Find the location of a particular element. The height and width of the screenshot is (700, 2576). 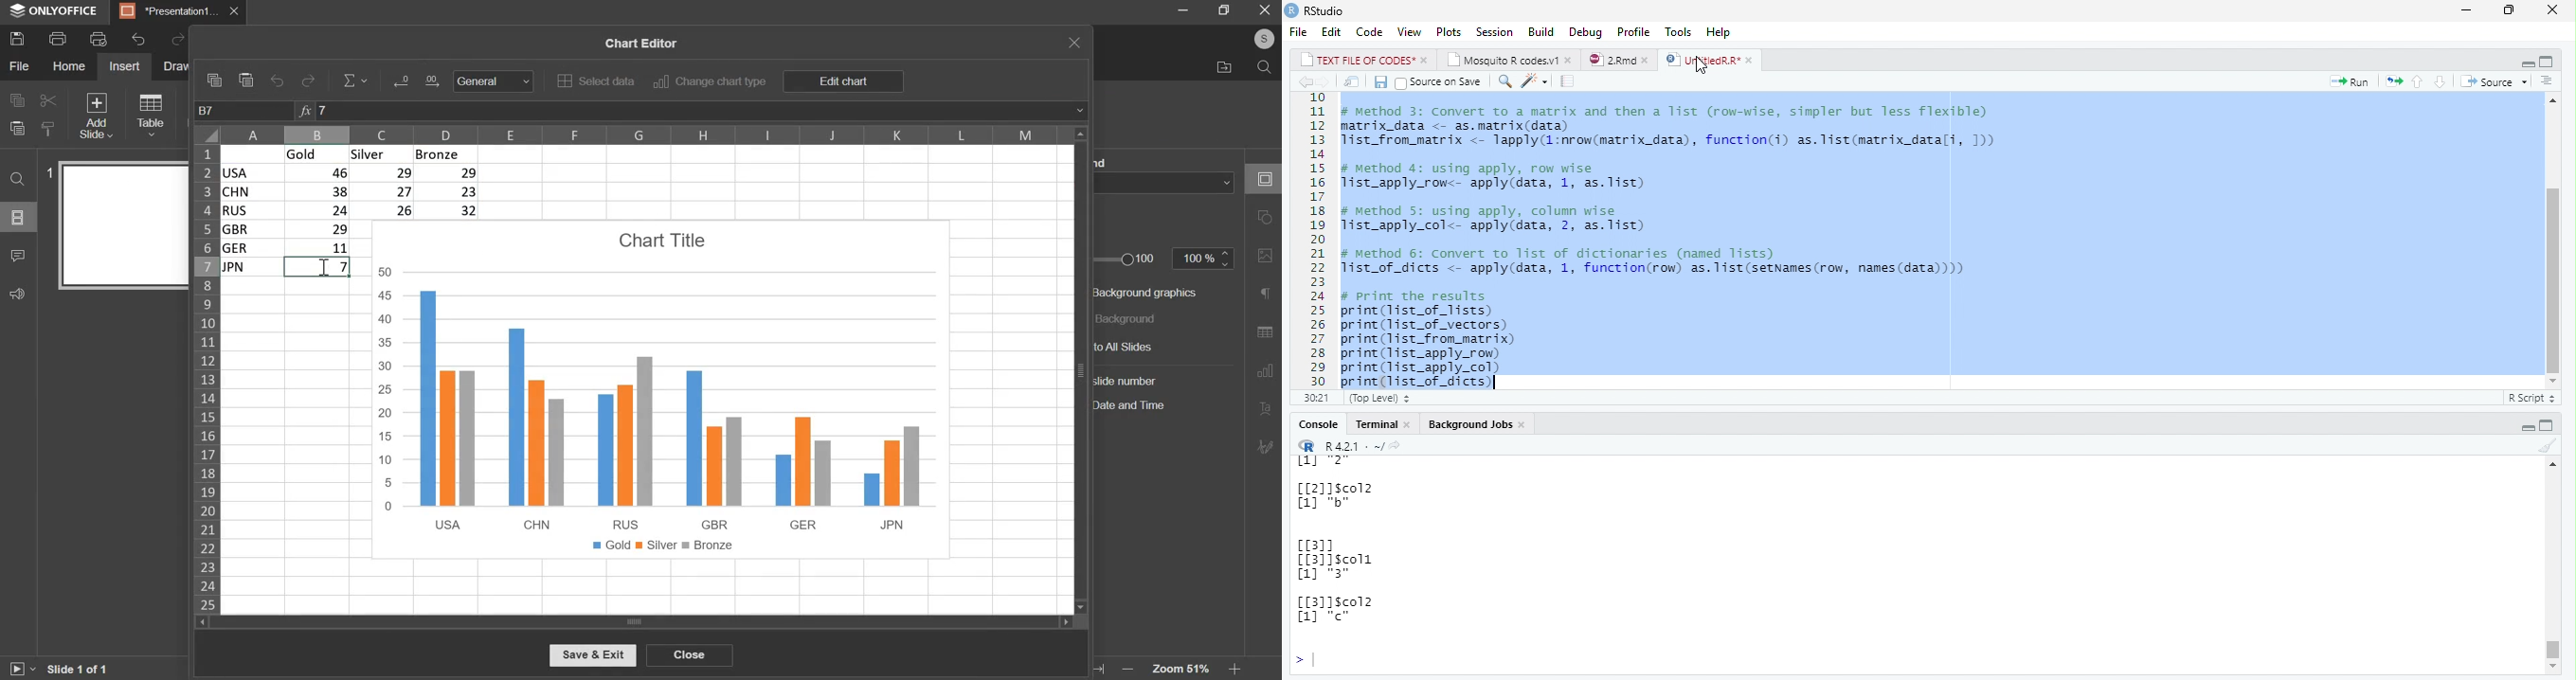

code of matrix data  is located at coordinates (1678, 136).